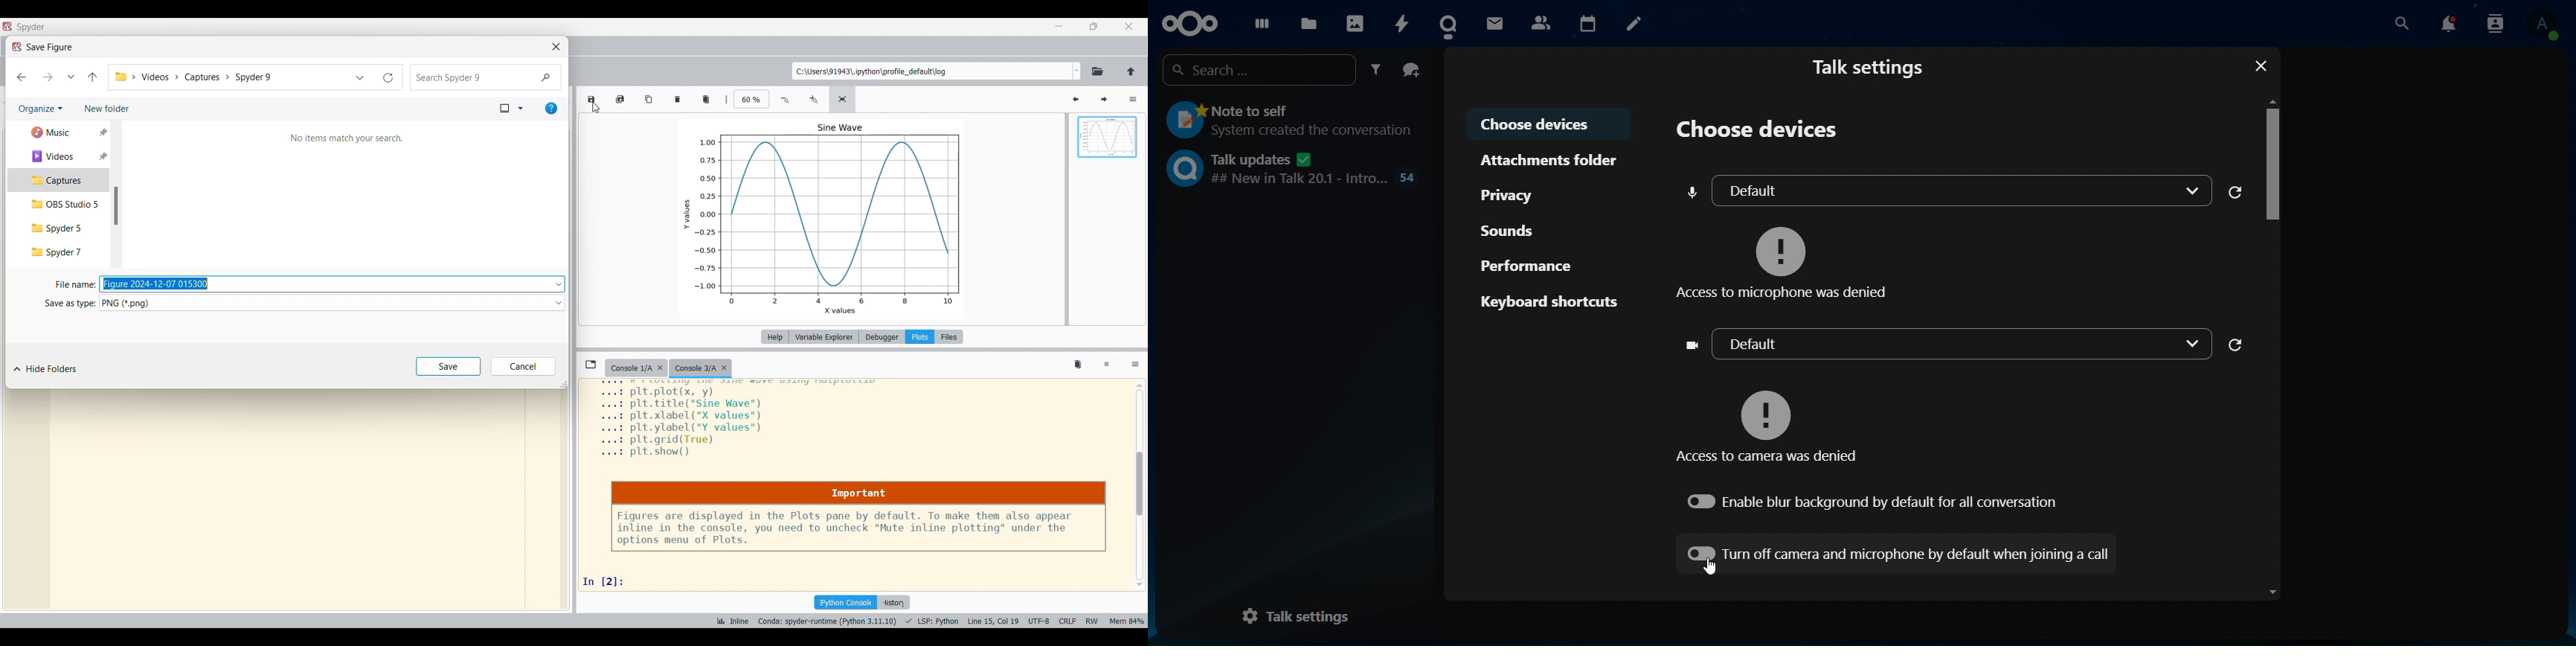 This screenshot has width=2576, height=672. I want to click on files, so click(1308, 22).